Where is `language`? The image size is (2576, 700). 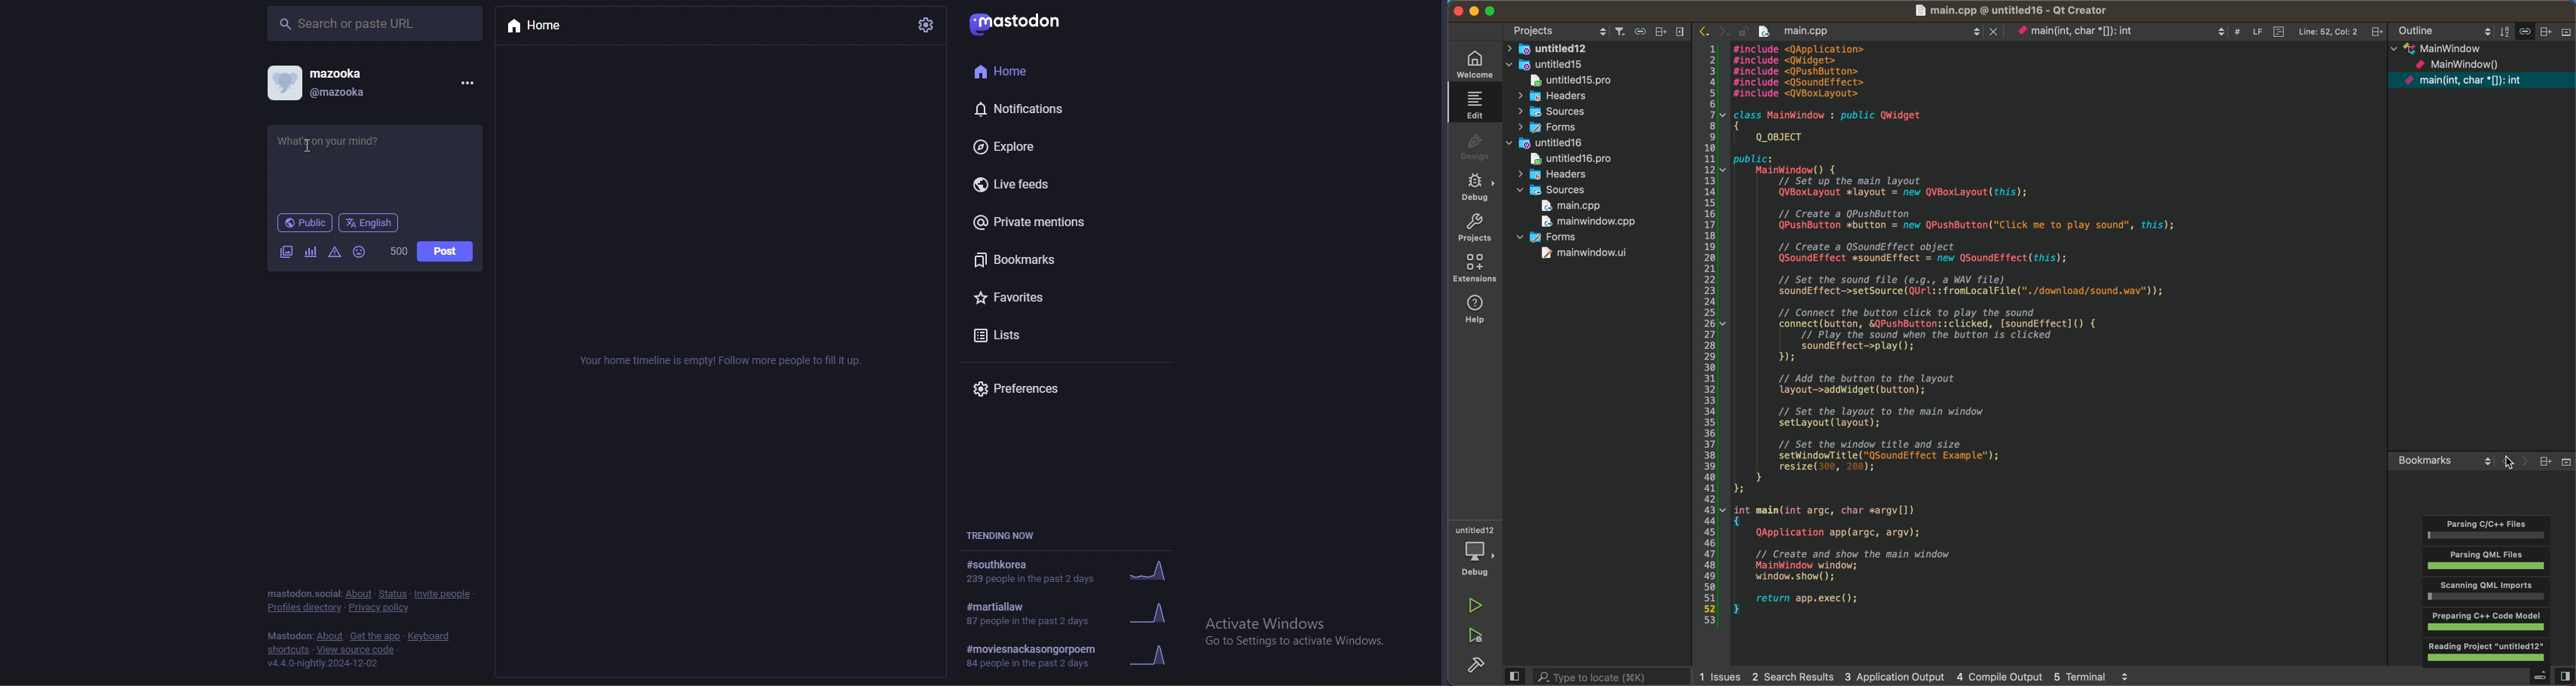 language is located at coordinates (369, 222).